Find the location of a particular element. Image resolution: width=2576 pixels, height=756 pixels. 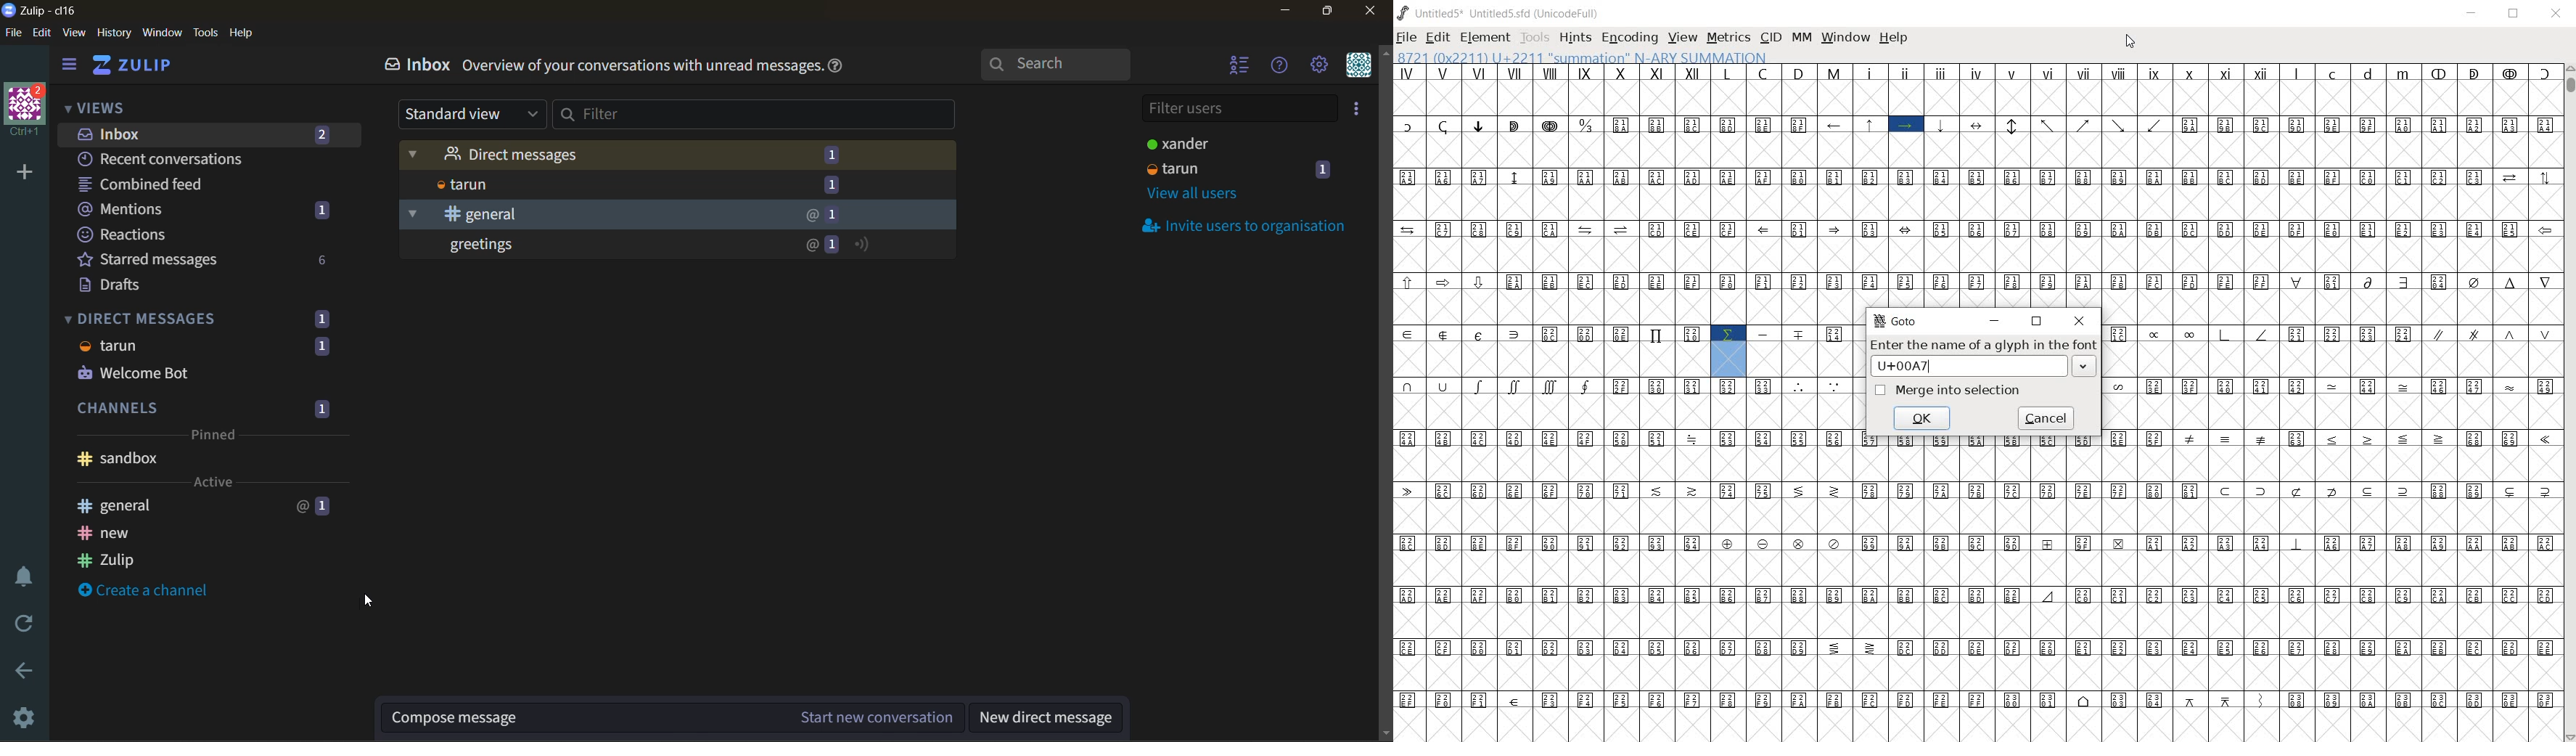

inbox is located at coordinates (422, 68).